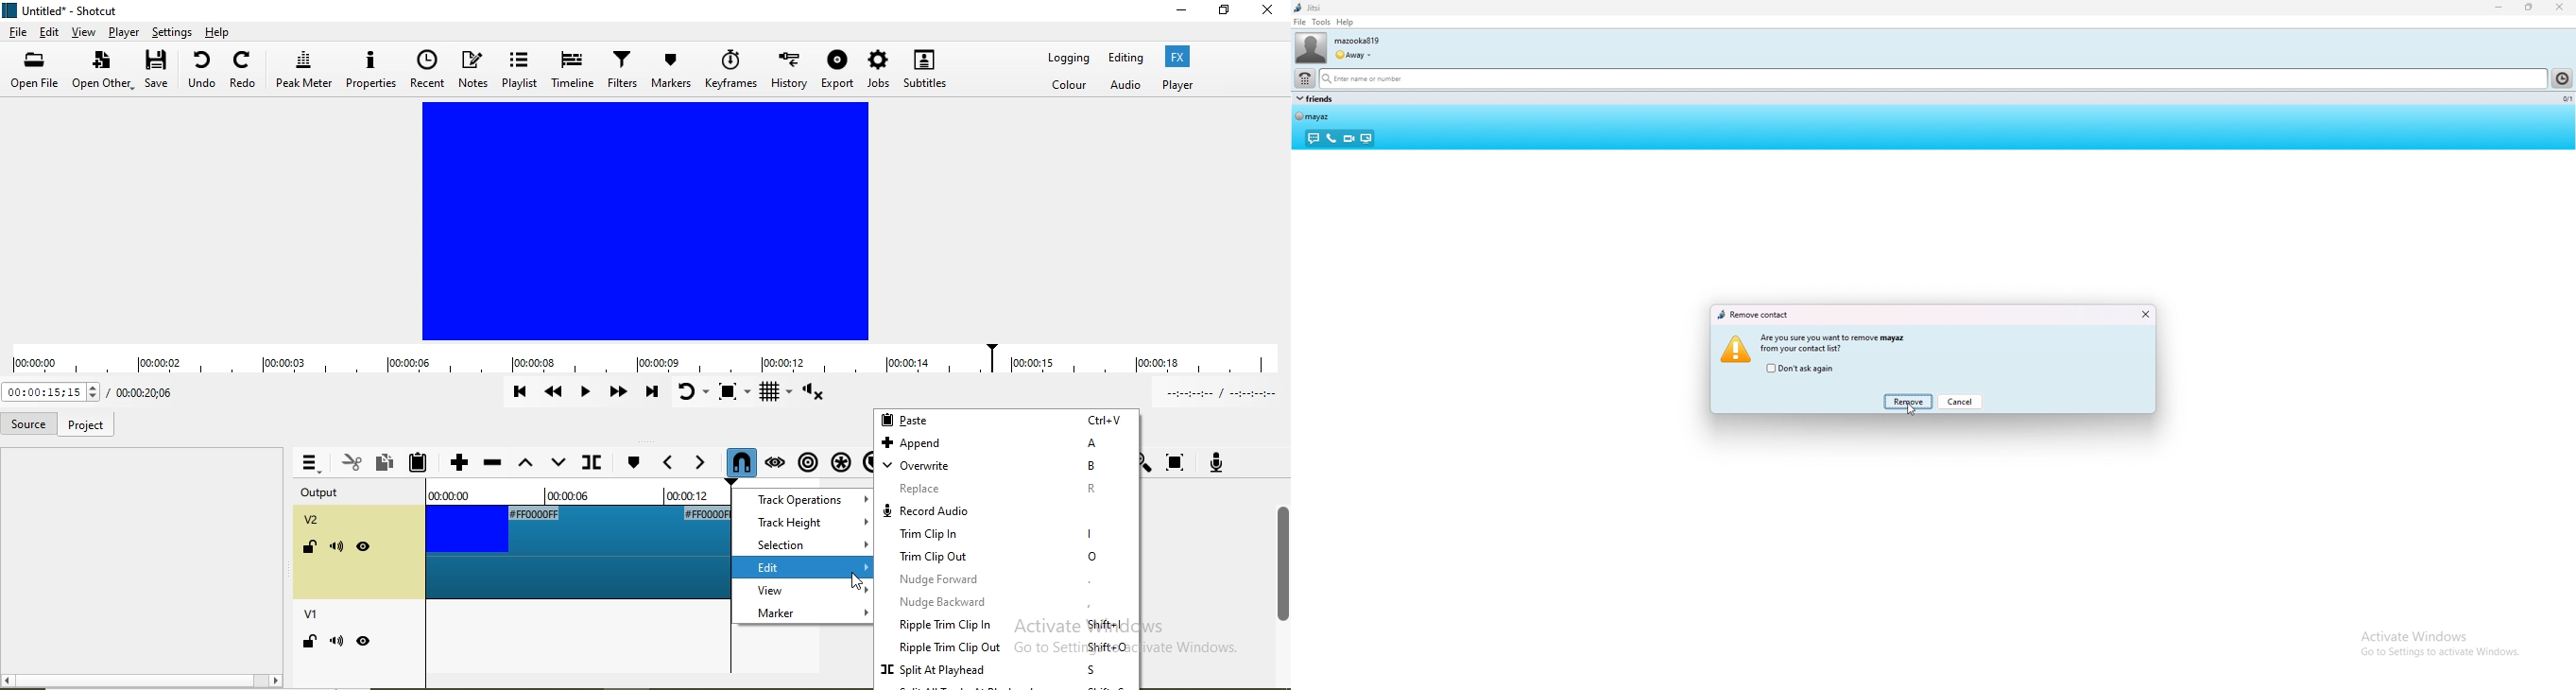  What do you see at coordinates (556, 463) in the screenshot?
I see `overwrite` at bounding box center [556, 463].